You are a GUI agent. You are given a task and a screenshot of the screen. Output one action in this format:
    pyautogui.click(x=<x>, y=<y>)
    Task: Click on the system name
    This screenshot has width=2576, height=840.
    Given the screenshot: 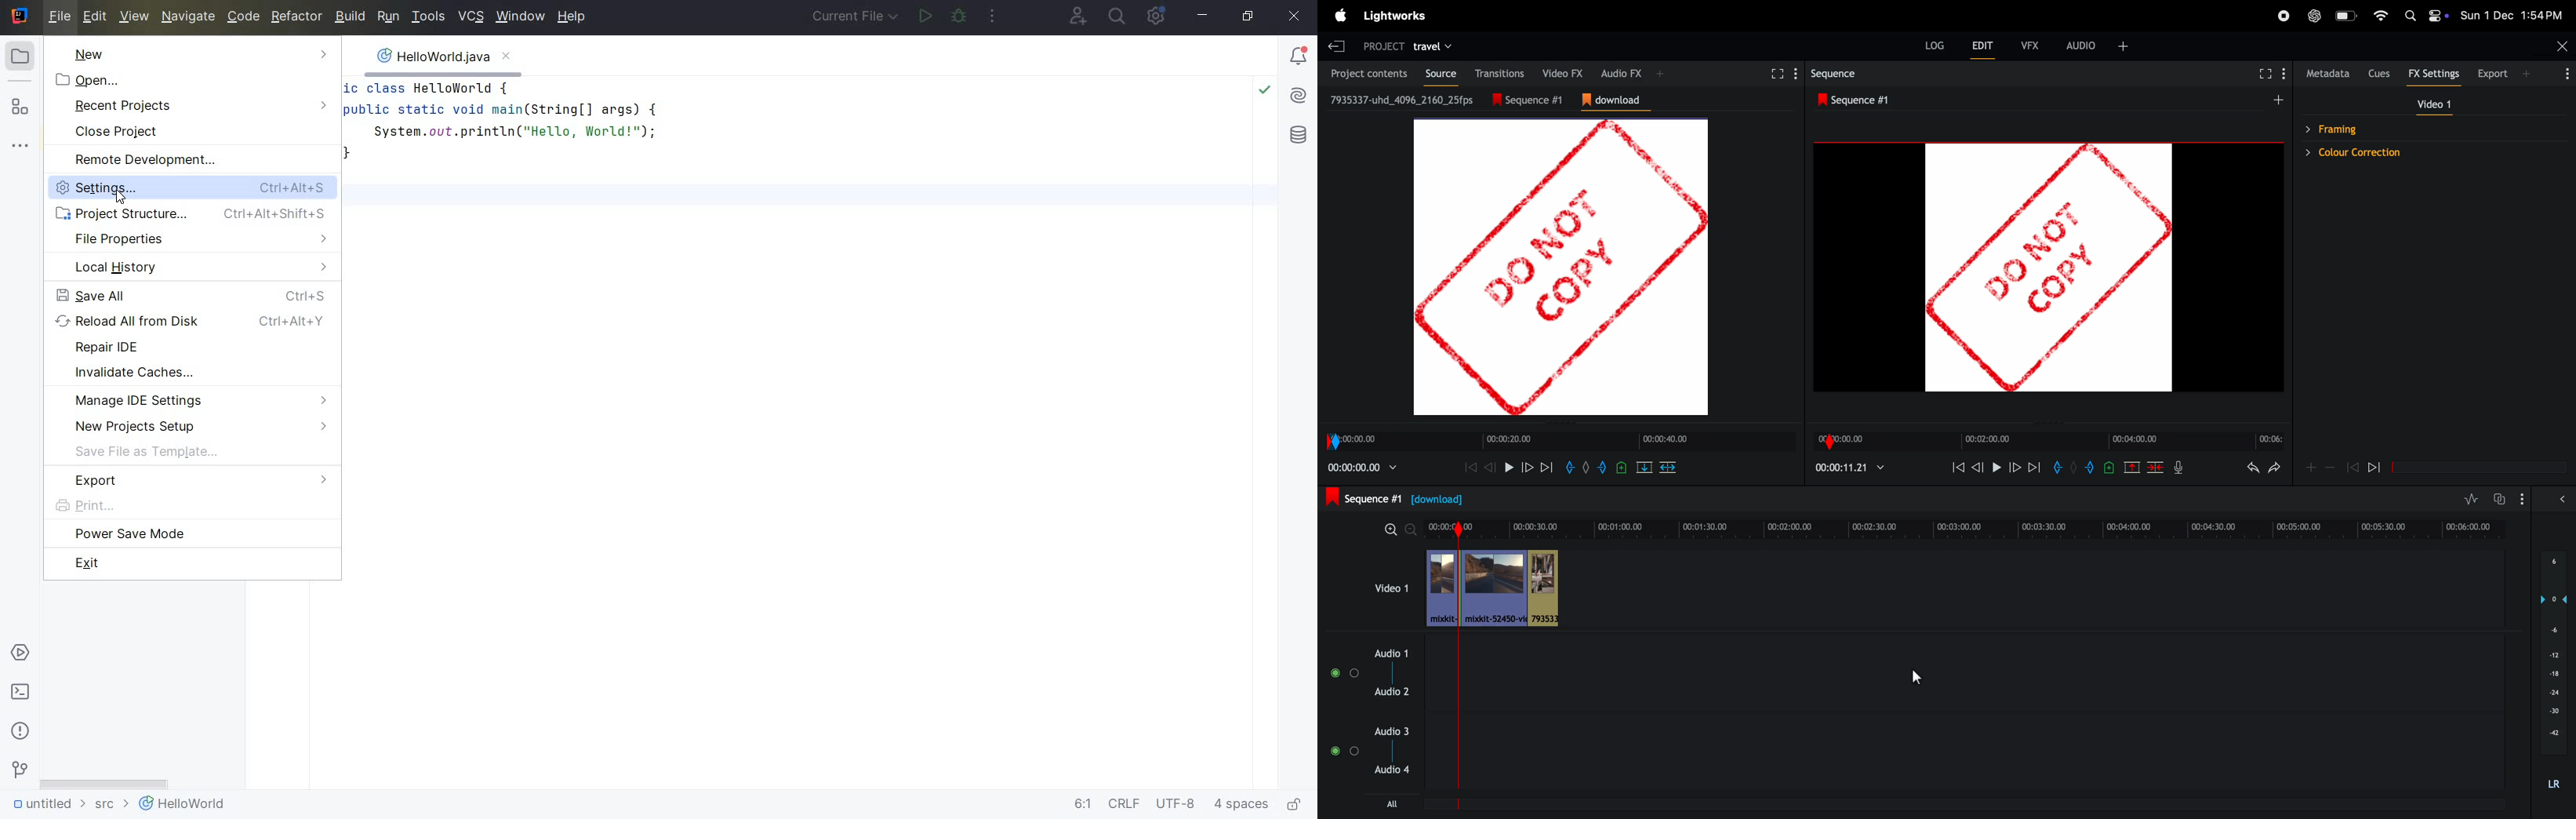 What is the action you would take?
    pyautogui.click(x=19, y=16)
    